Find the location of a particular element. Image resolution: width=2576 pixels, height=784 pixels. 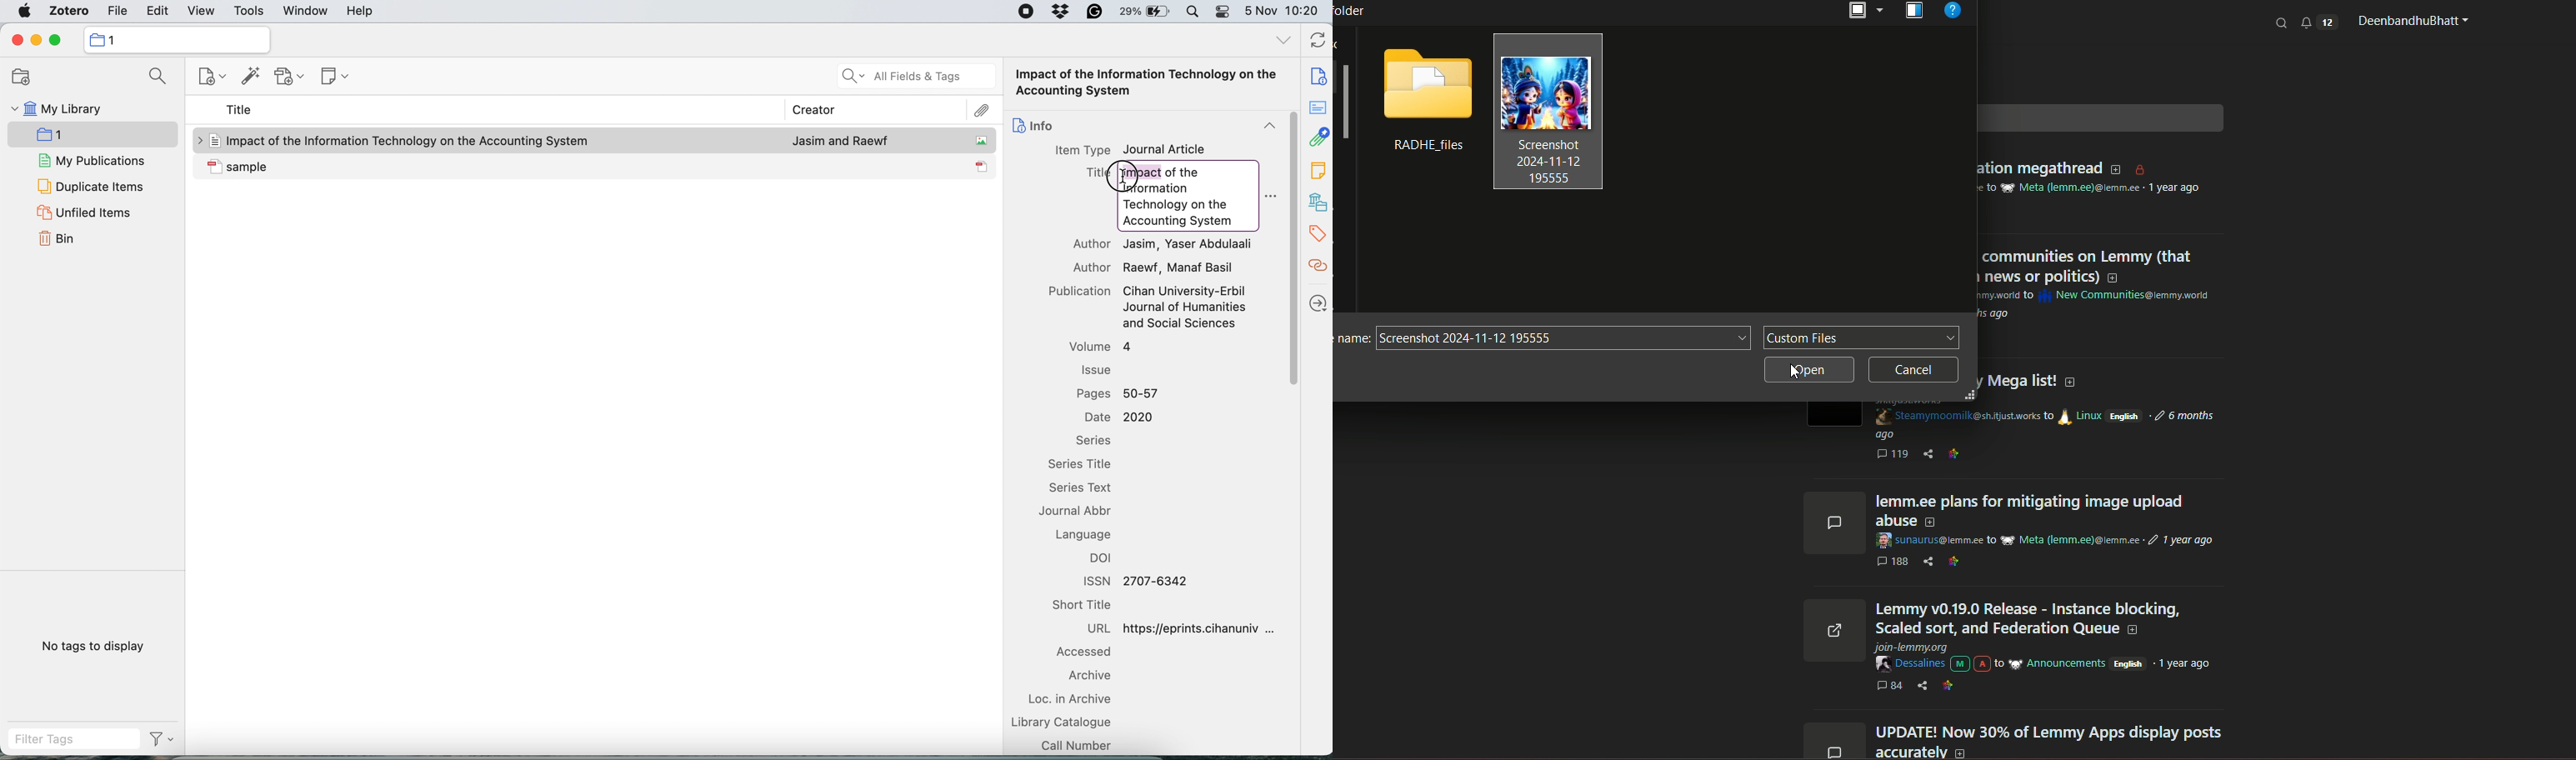

URL https://eprints.cihanuniv ... is located at coordinates (1181, 628).